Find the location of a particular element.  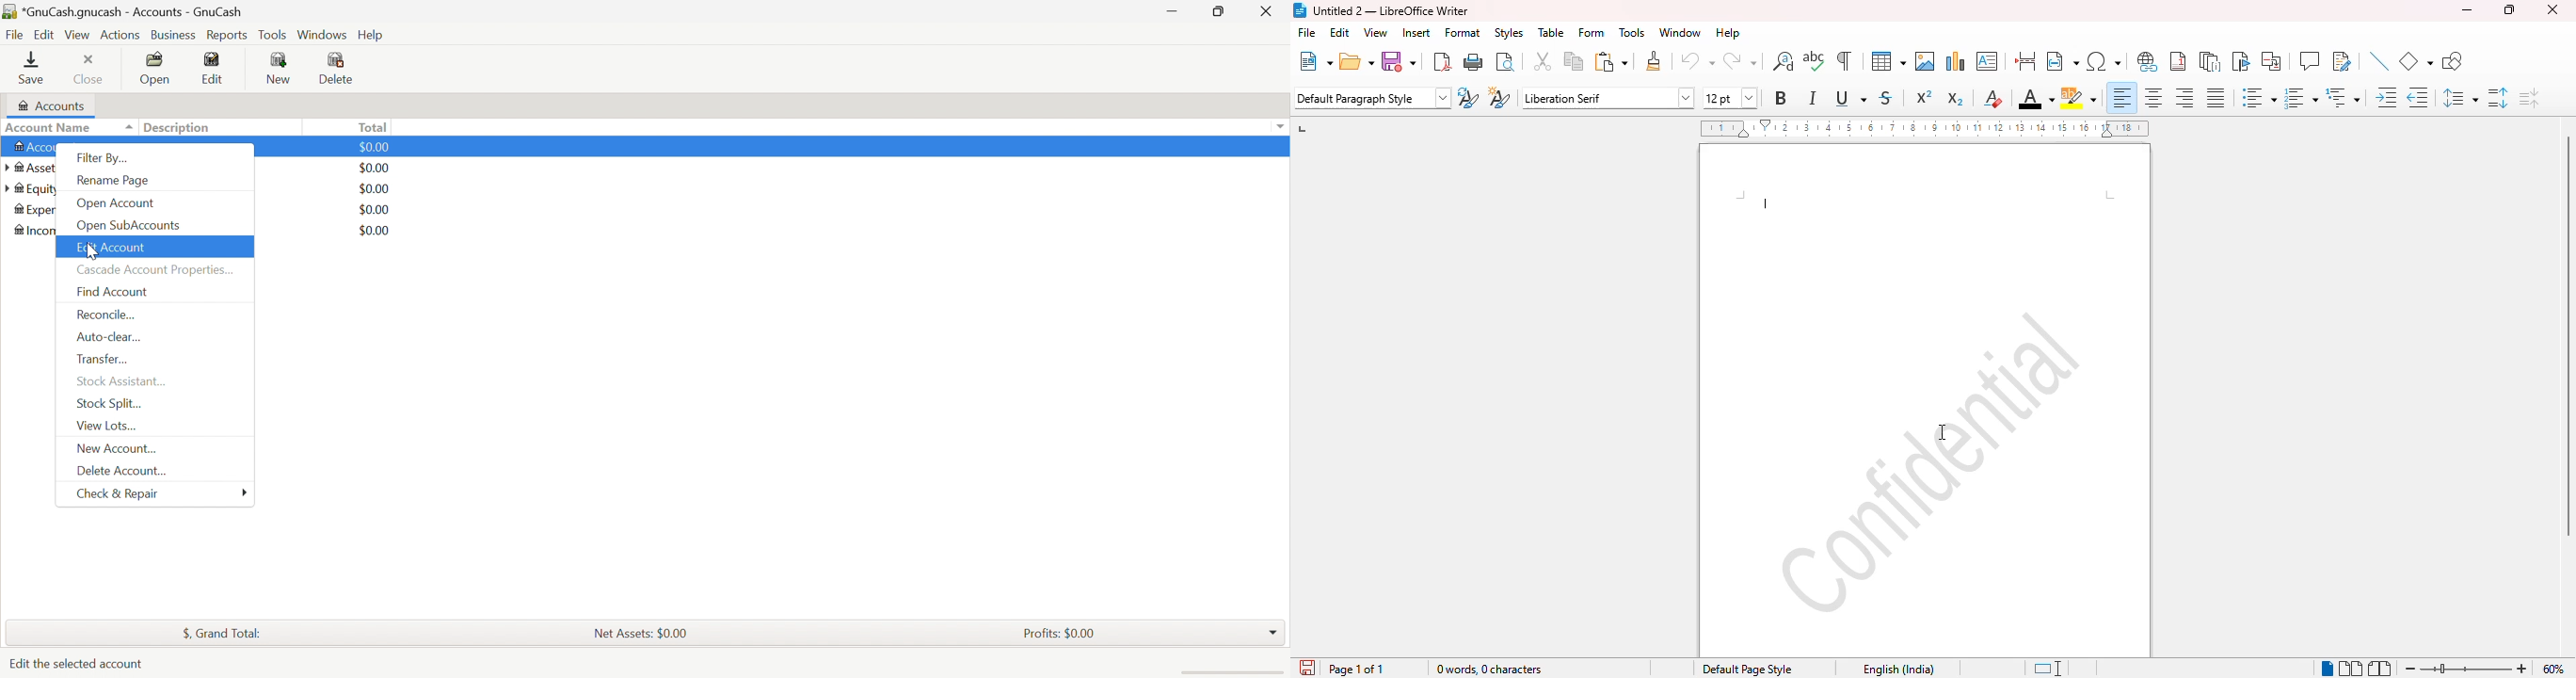

justified is located at coordinates (2215, 98).